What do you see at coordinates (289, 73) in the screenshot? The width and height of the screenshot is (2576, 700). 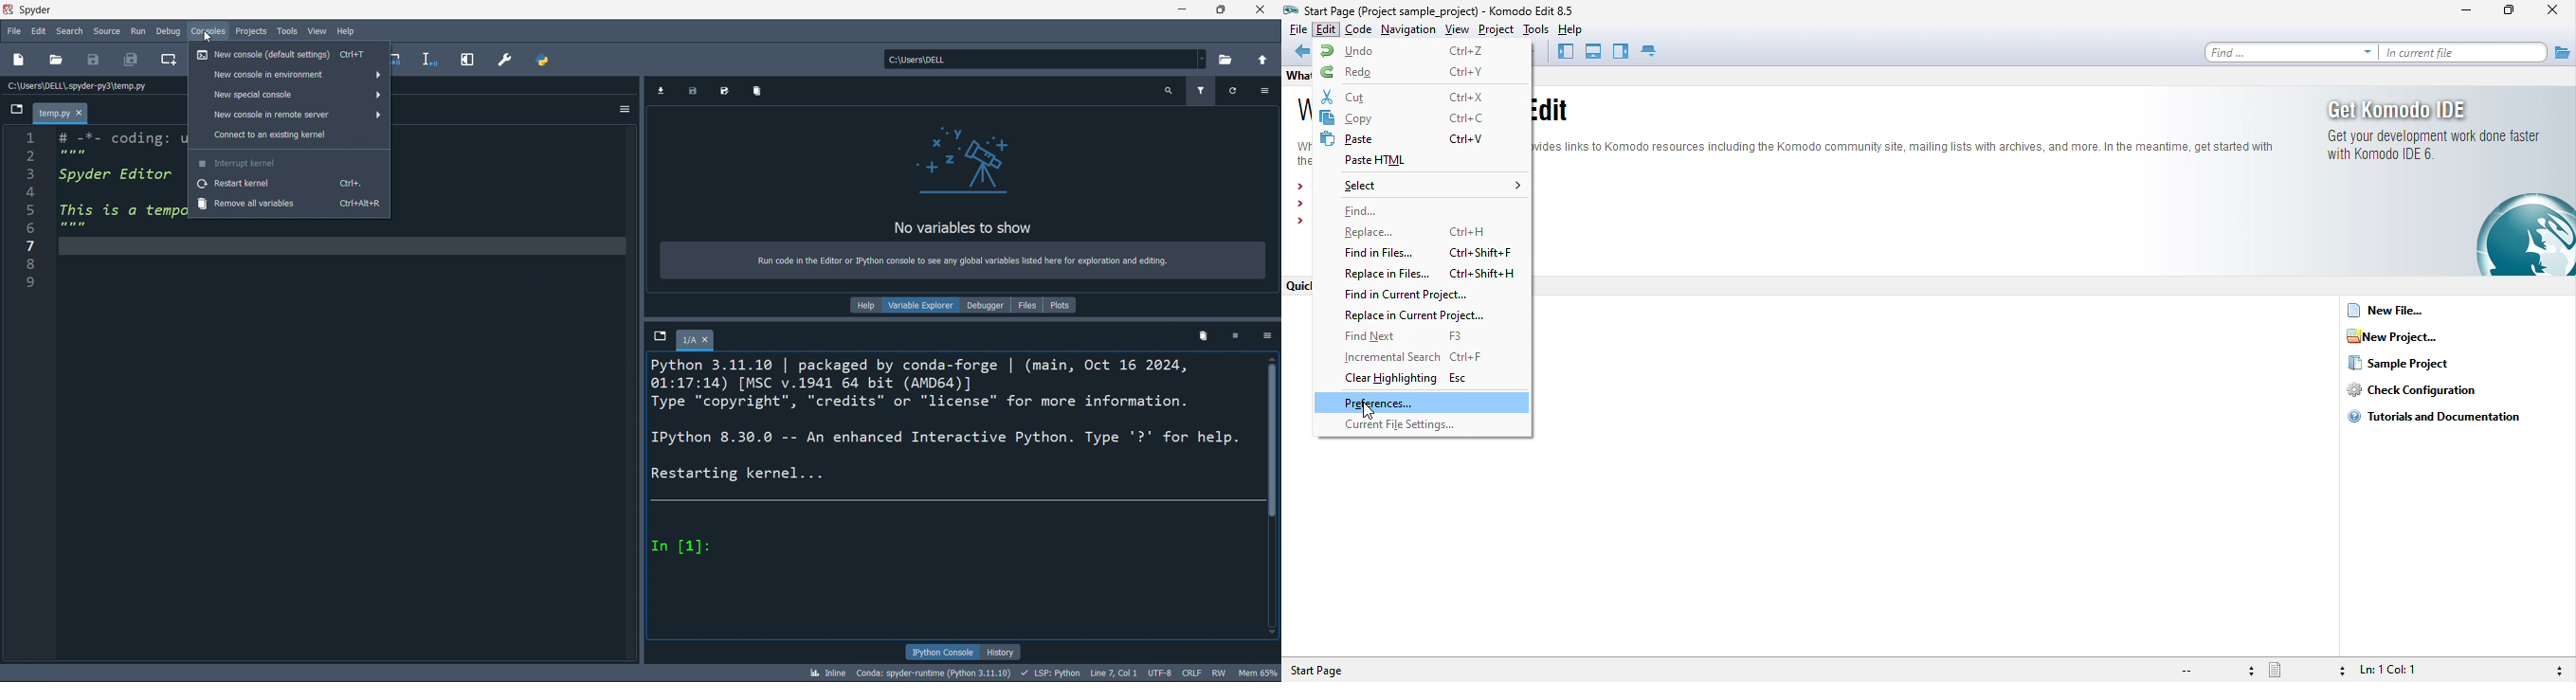 I see `new console in environment` at bounding box center [289, 73].